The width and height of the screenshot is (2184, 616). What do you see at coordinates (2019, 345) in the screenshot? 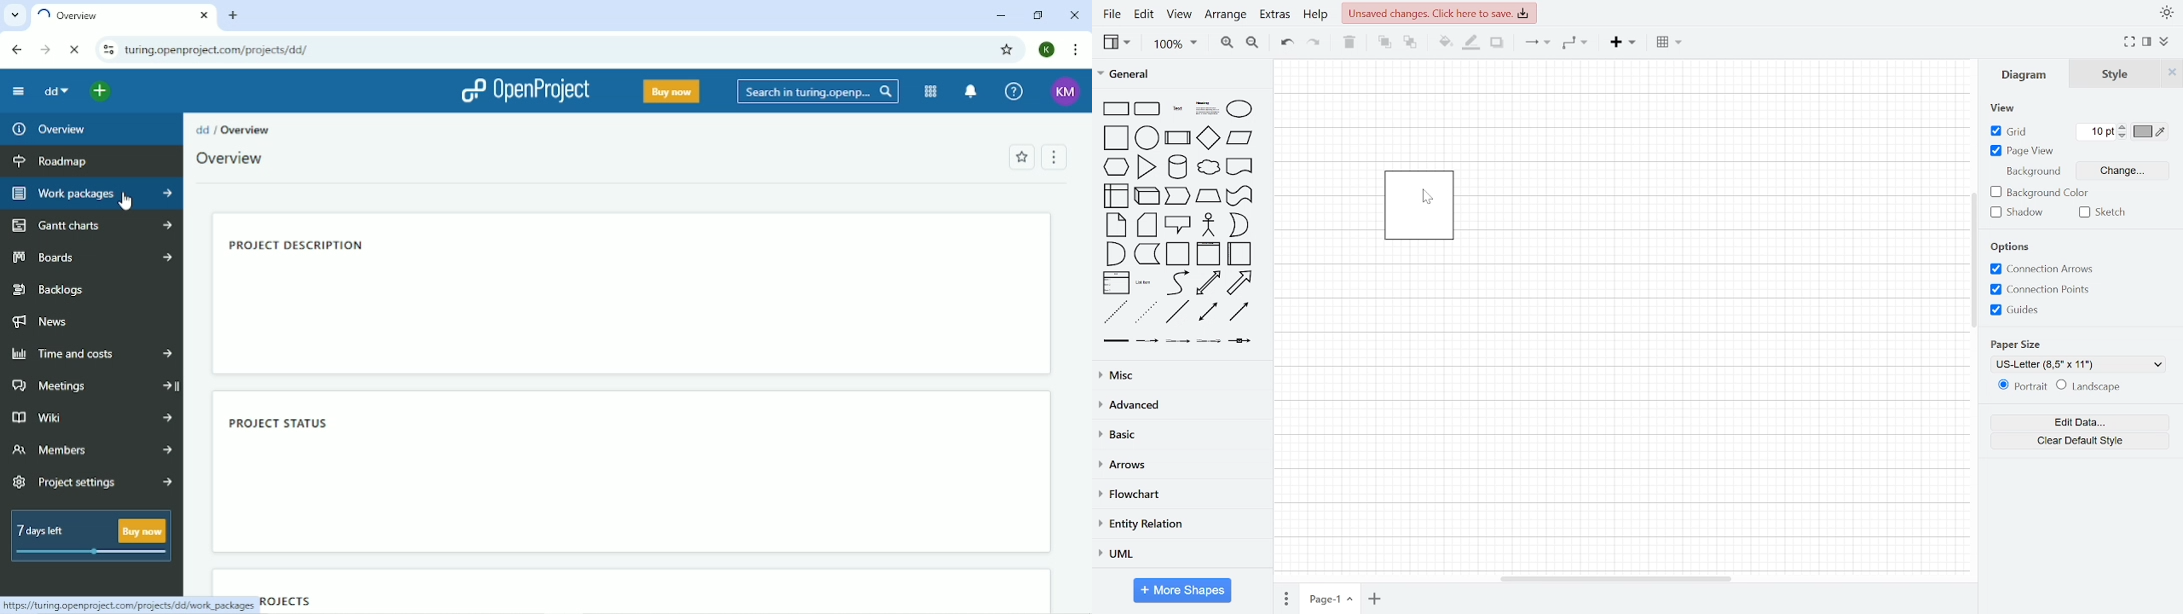
I see `paper size` at bounding box center [2019, 345].